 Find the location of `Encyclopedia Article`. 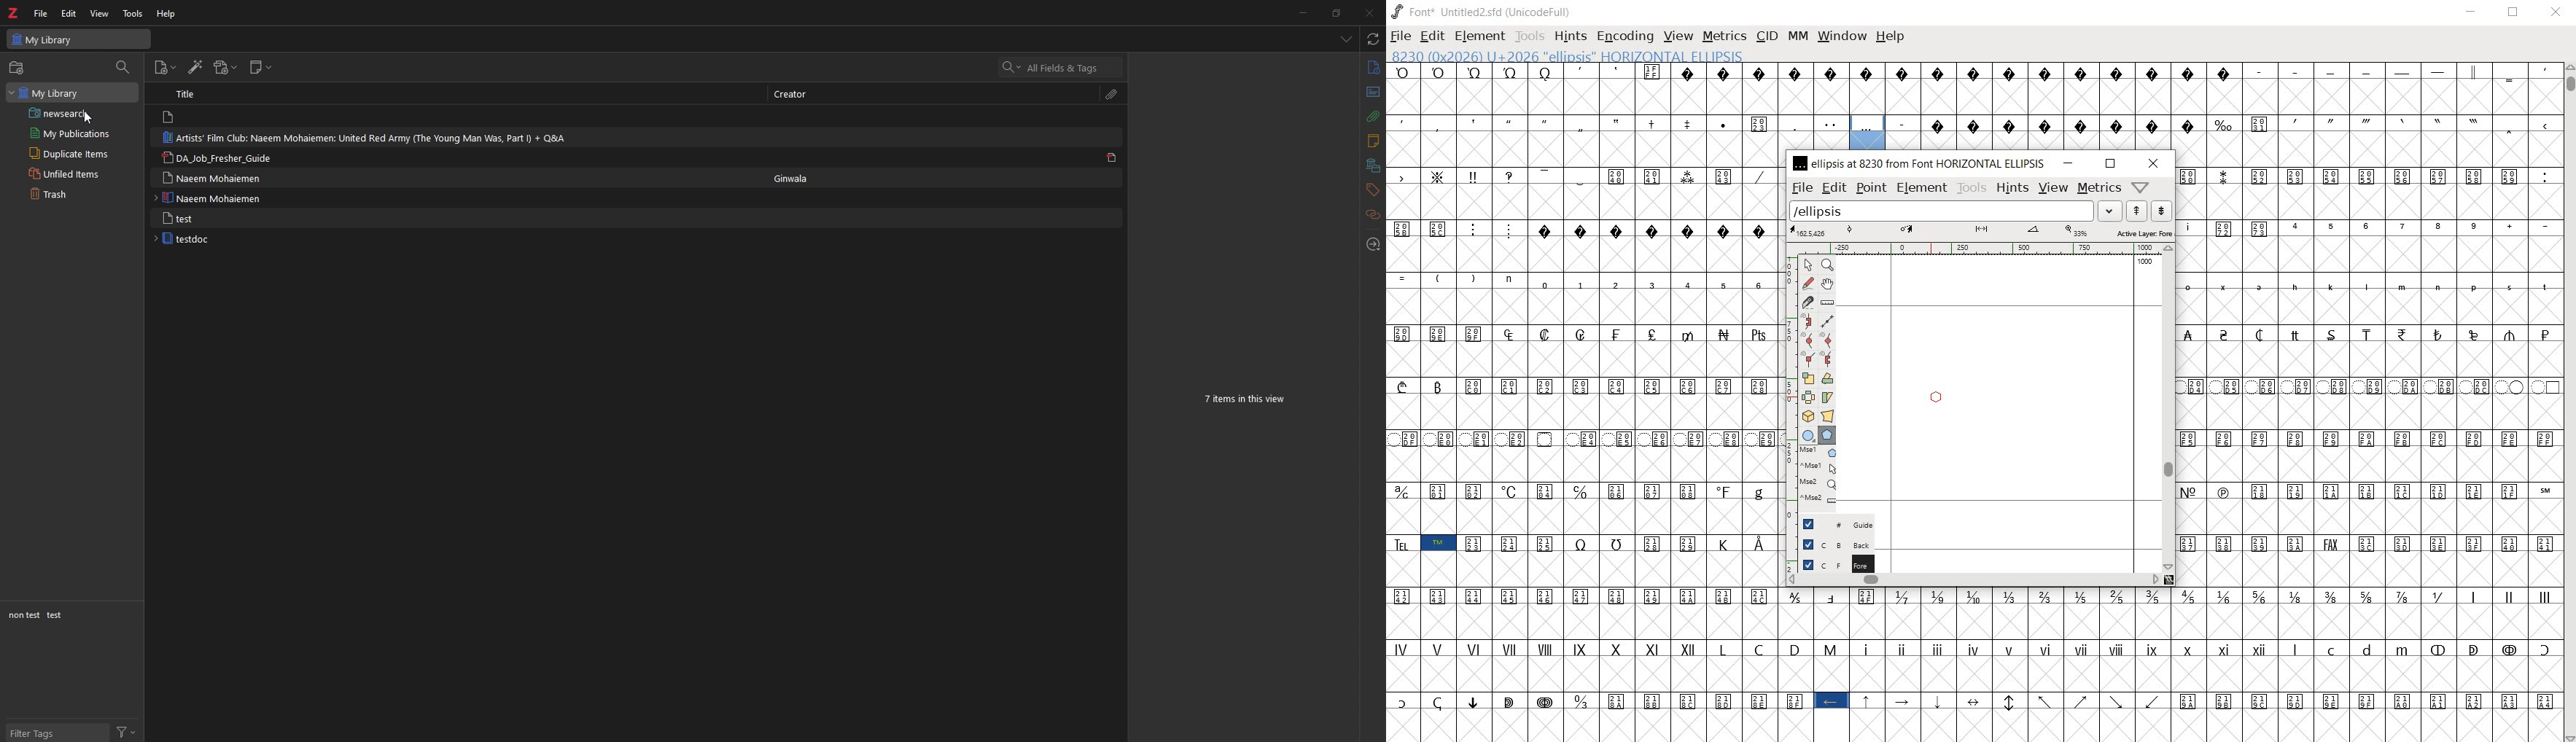

Encyclopedia Article is located at coordinates (208, 199).